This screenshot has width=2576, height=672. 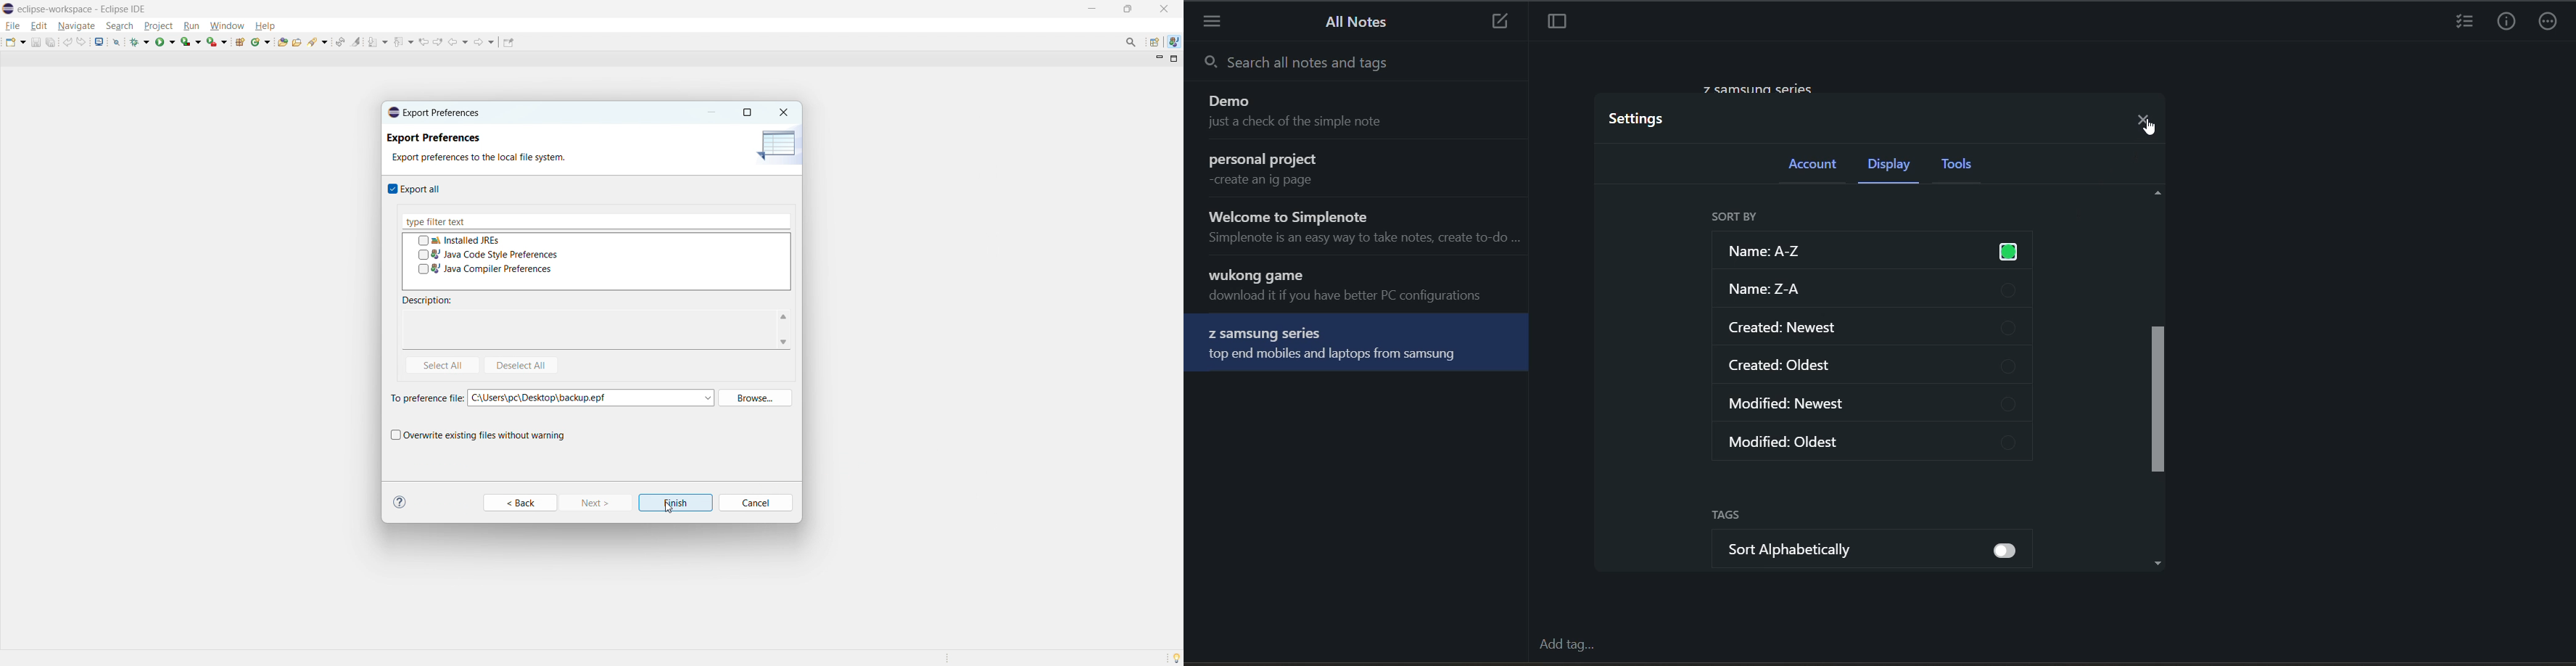 I want to click on display, so click(x=1894, y=165).